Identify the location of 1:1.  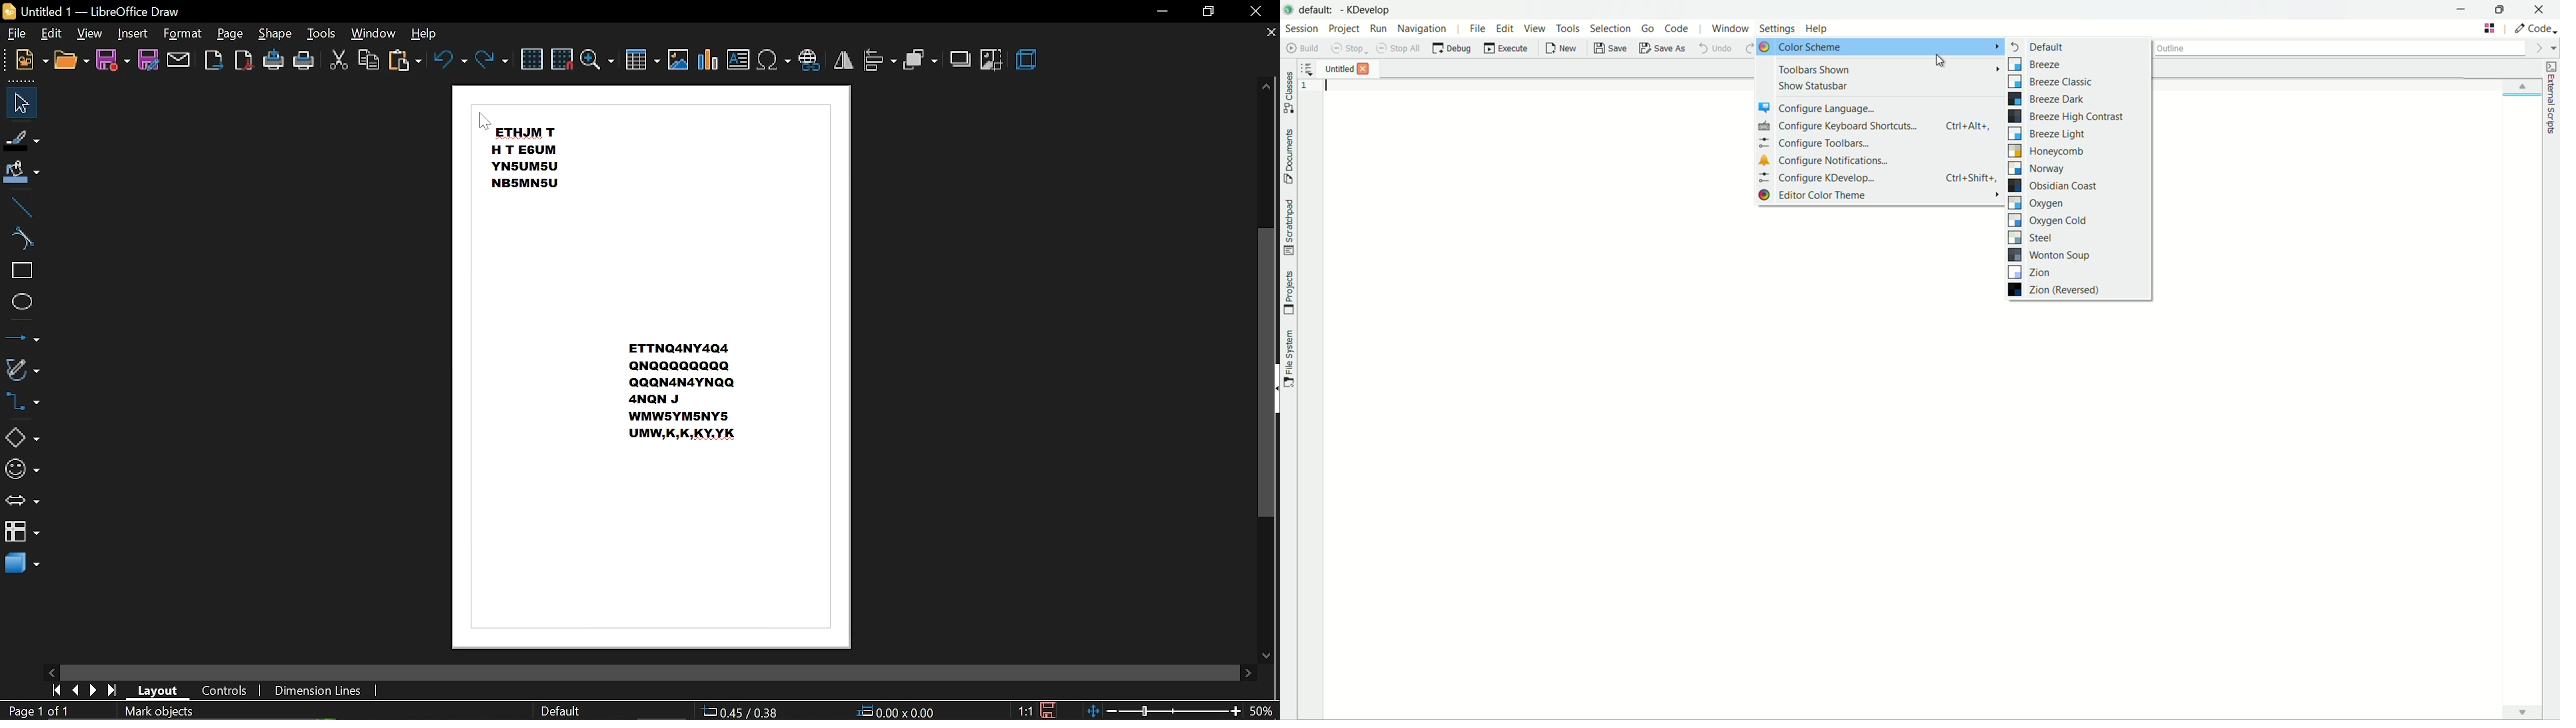
(1023, 710).